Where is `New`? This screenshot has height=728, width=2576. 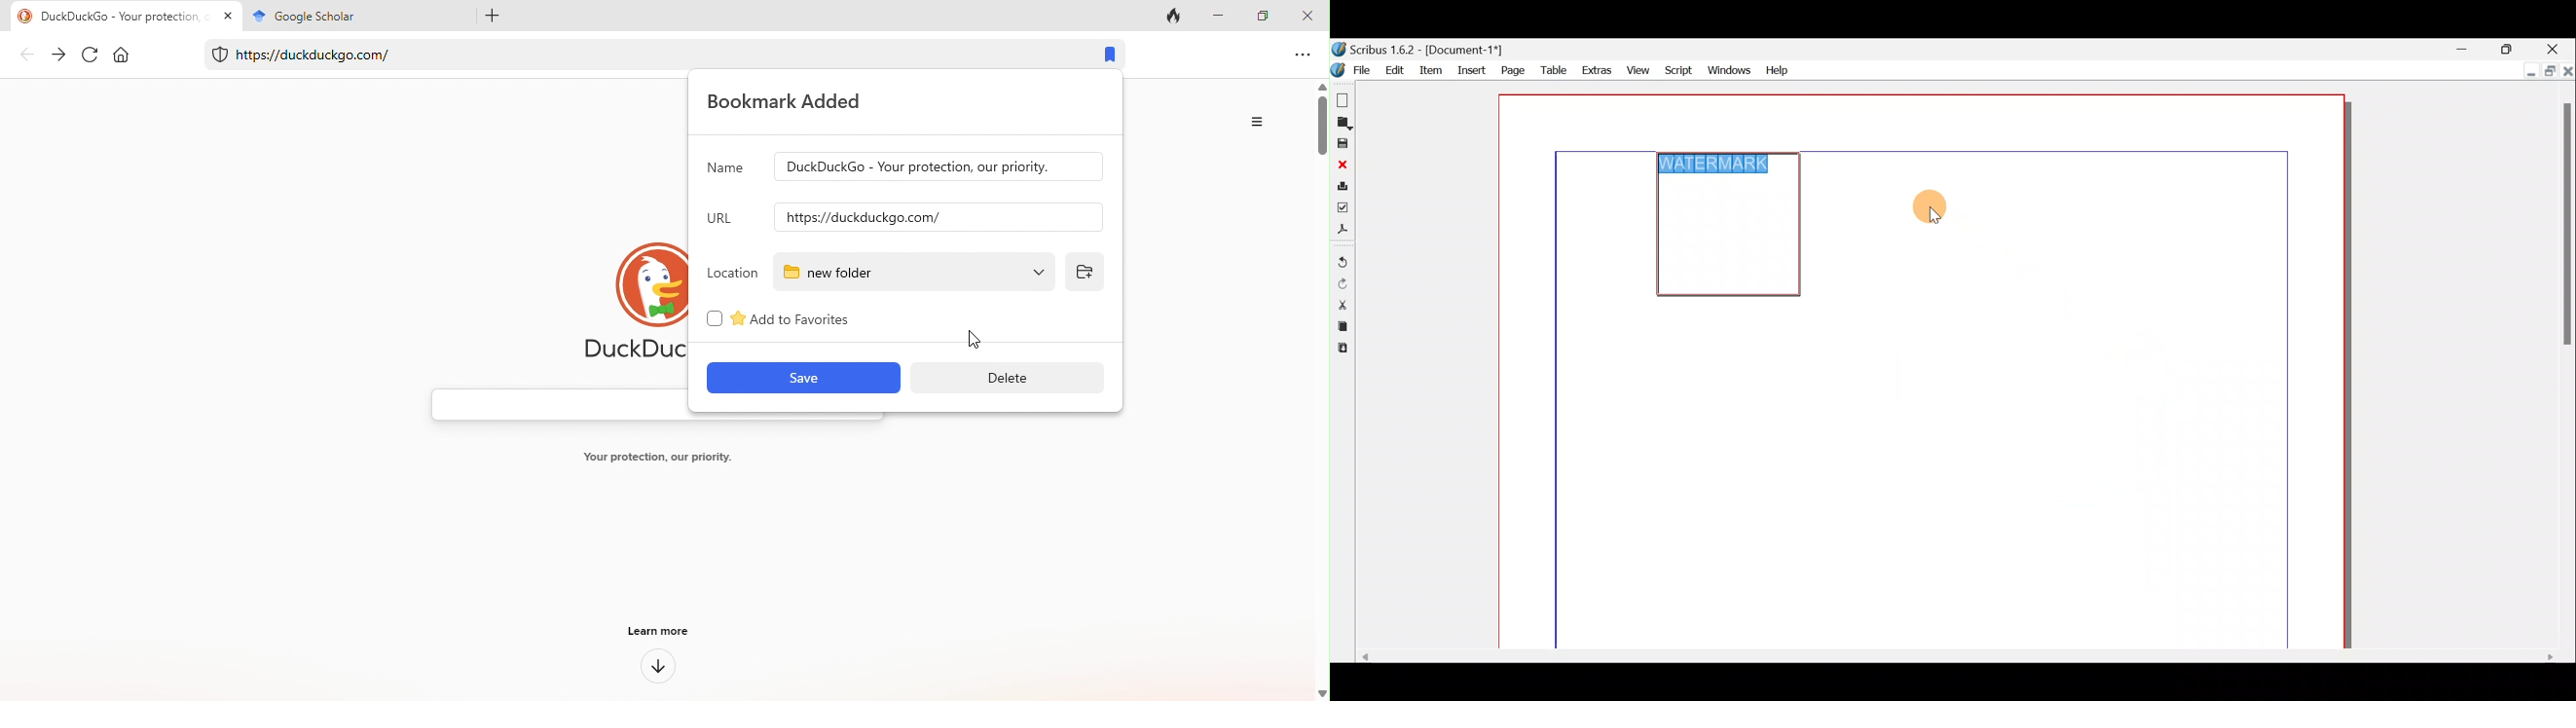
New is located at coordinates (1341, 98).